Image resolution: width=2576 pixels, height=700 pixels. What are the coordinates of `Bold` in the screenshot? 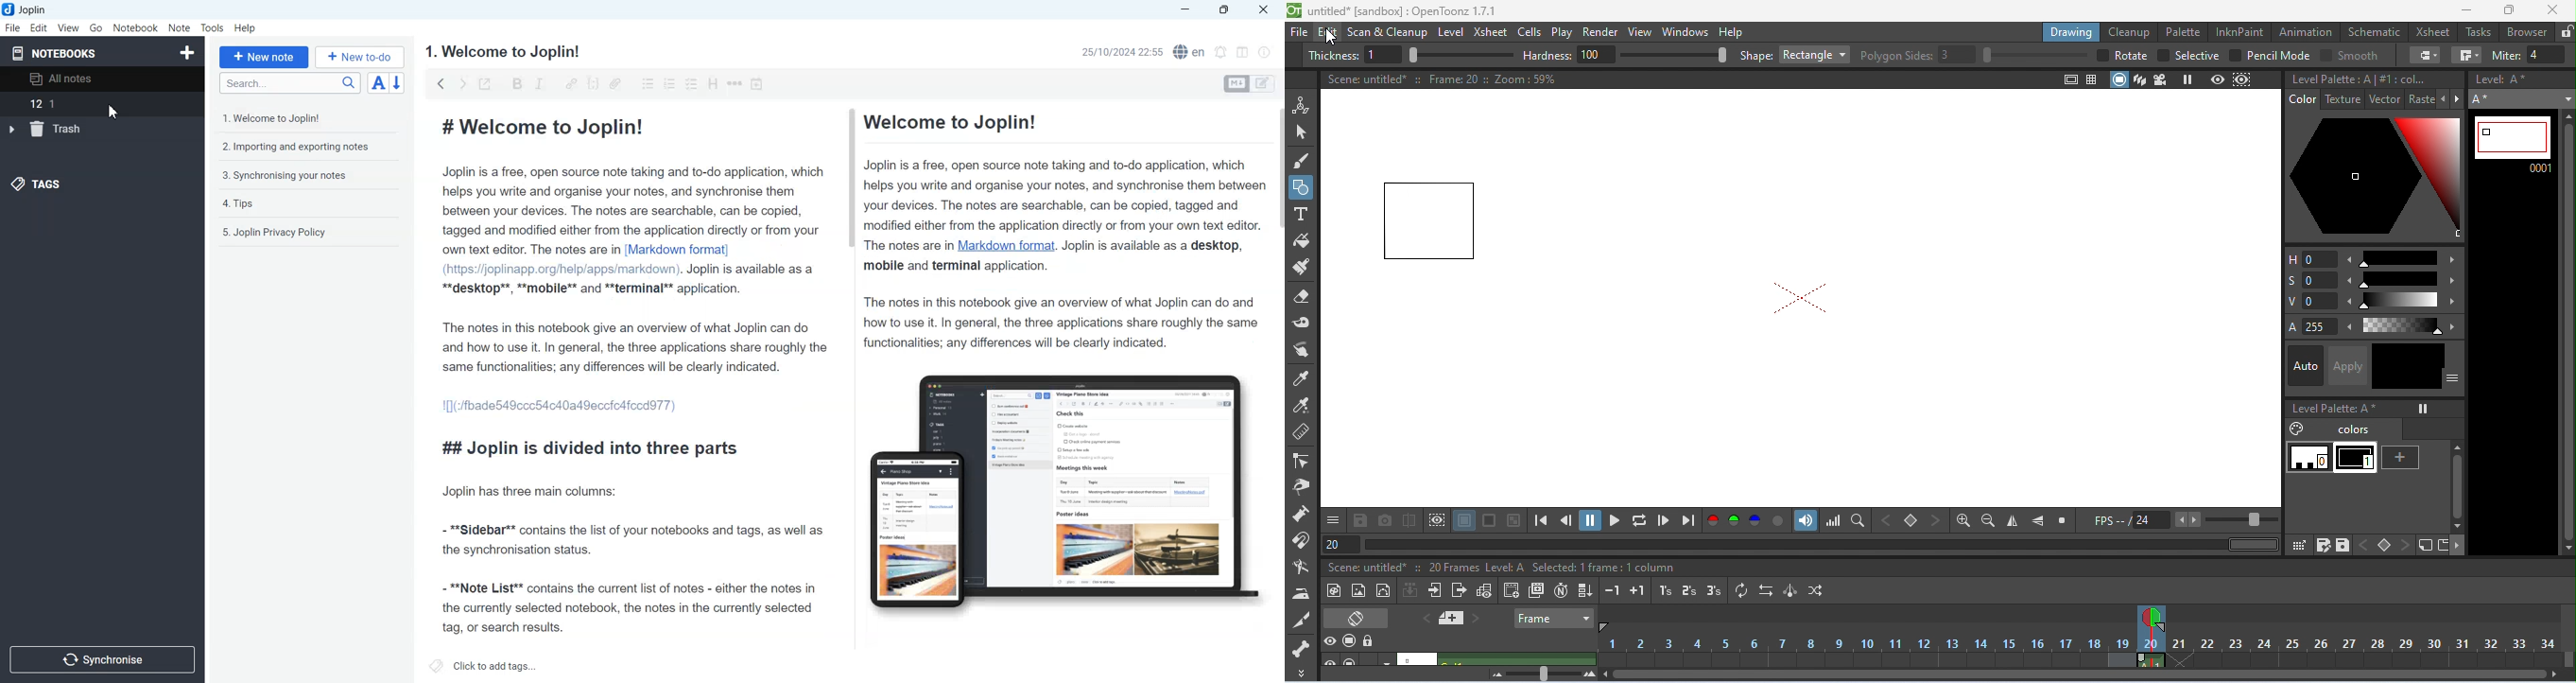 It's located at (515, 83).